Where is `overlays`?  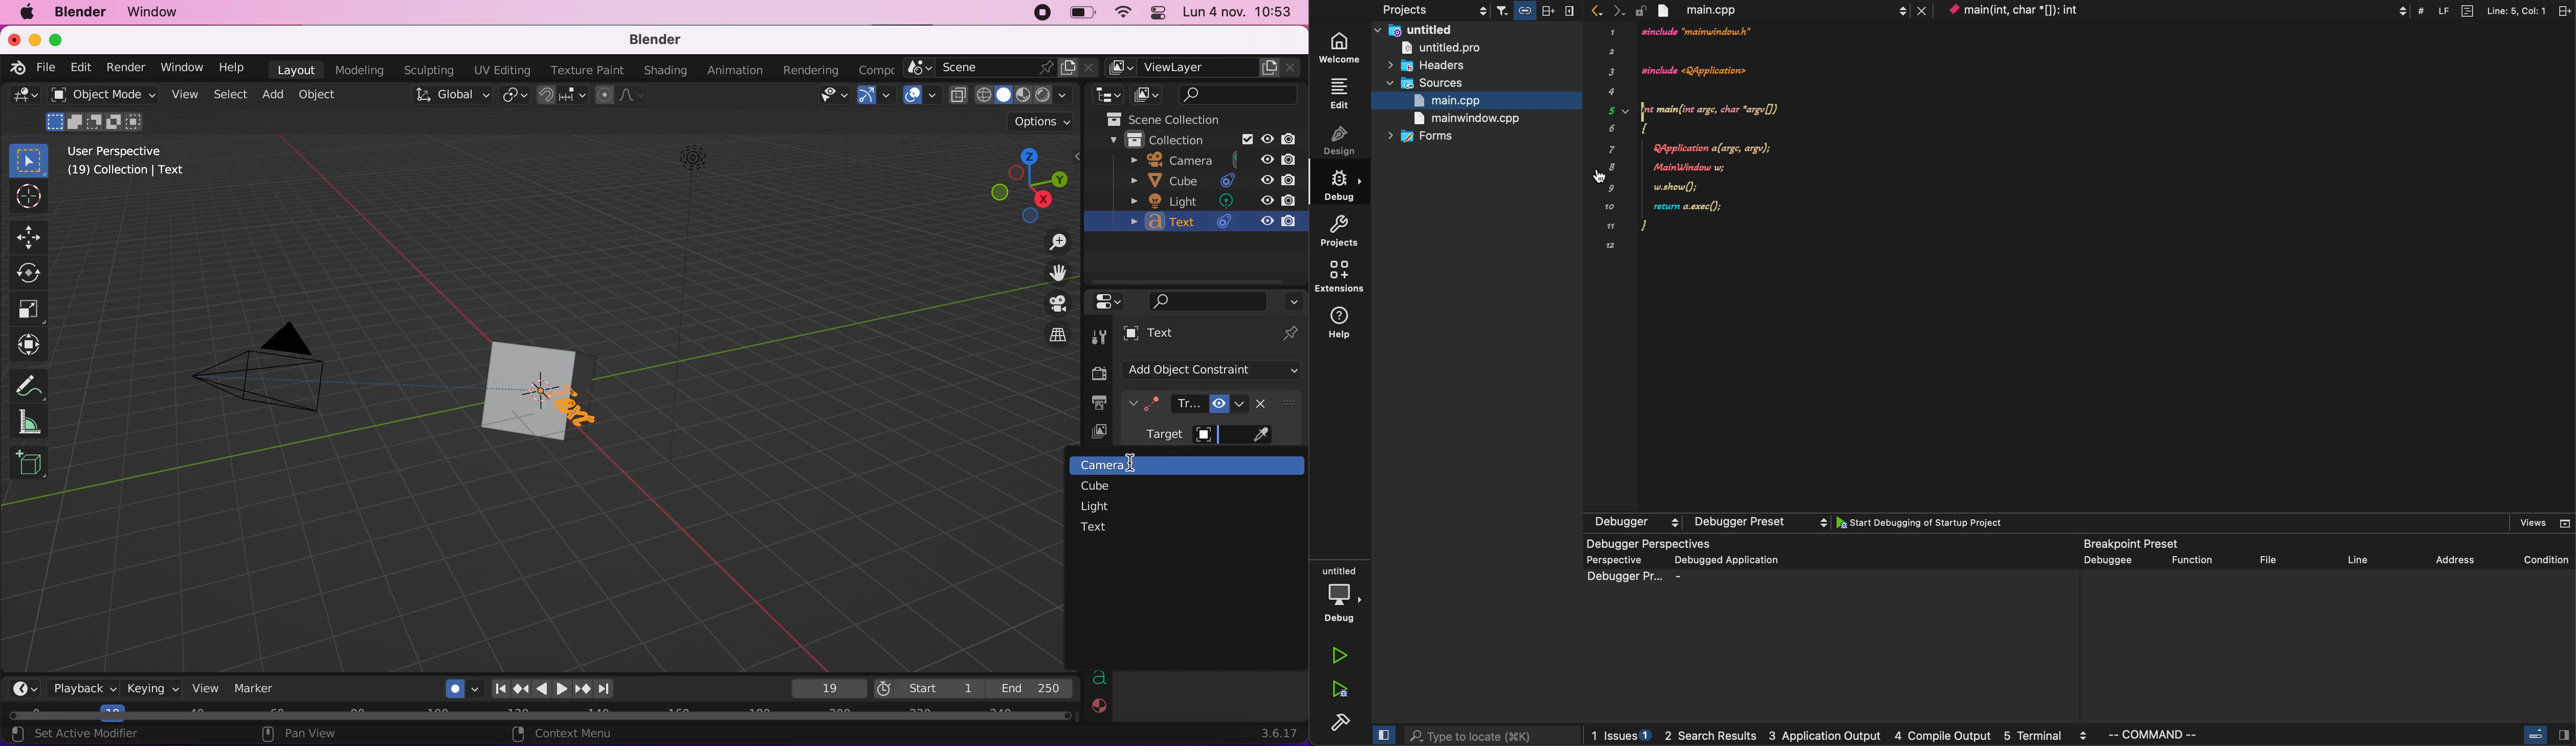
overlays is located at coordinates (920, 95).